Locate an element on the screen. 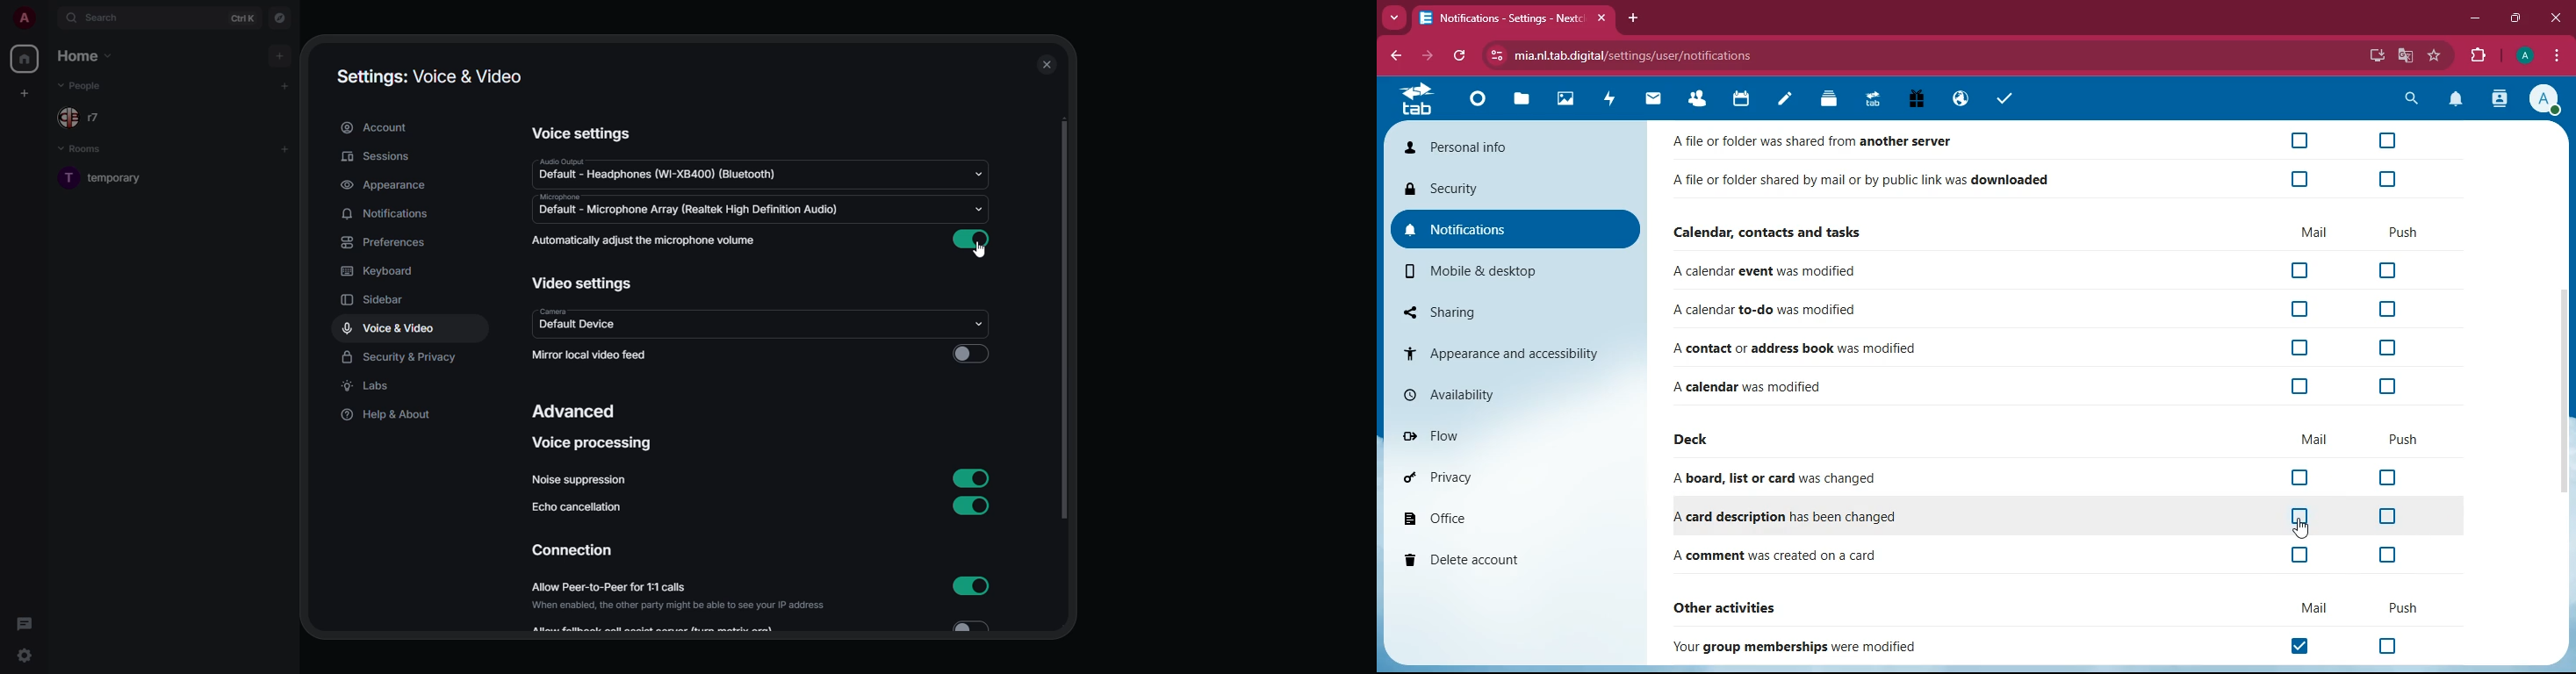  home is located at coordinates (87, 56).